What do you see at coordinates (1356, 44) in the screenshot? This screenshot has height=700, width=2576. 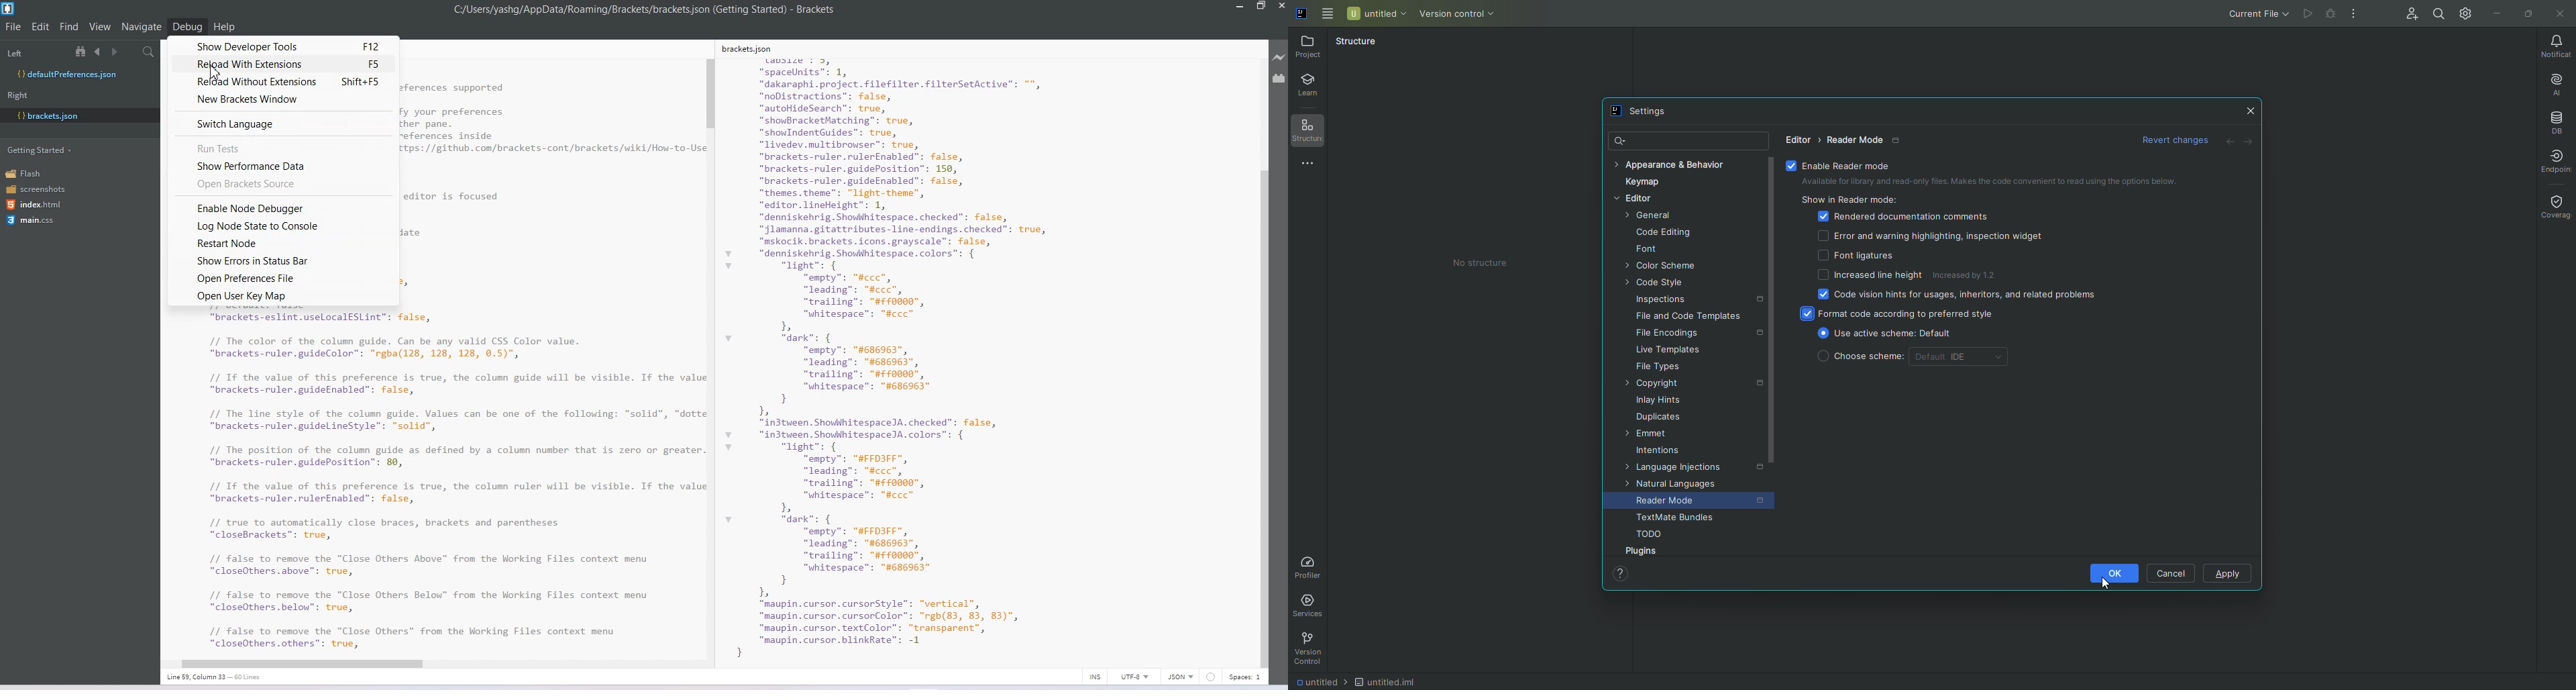 I see `Structure` at bounding box center [1356, 44].